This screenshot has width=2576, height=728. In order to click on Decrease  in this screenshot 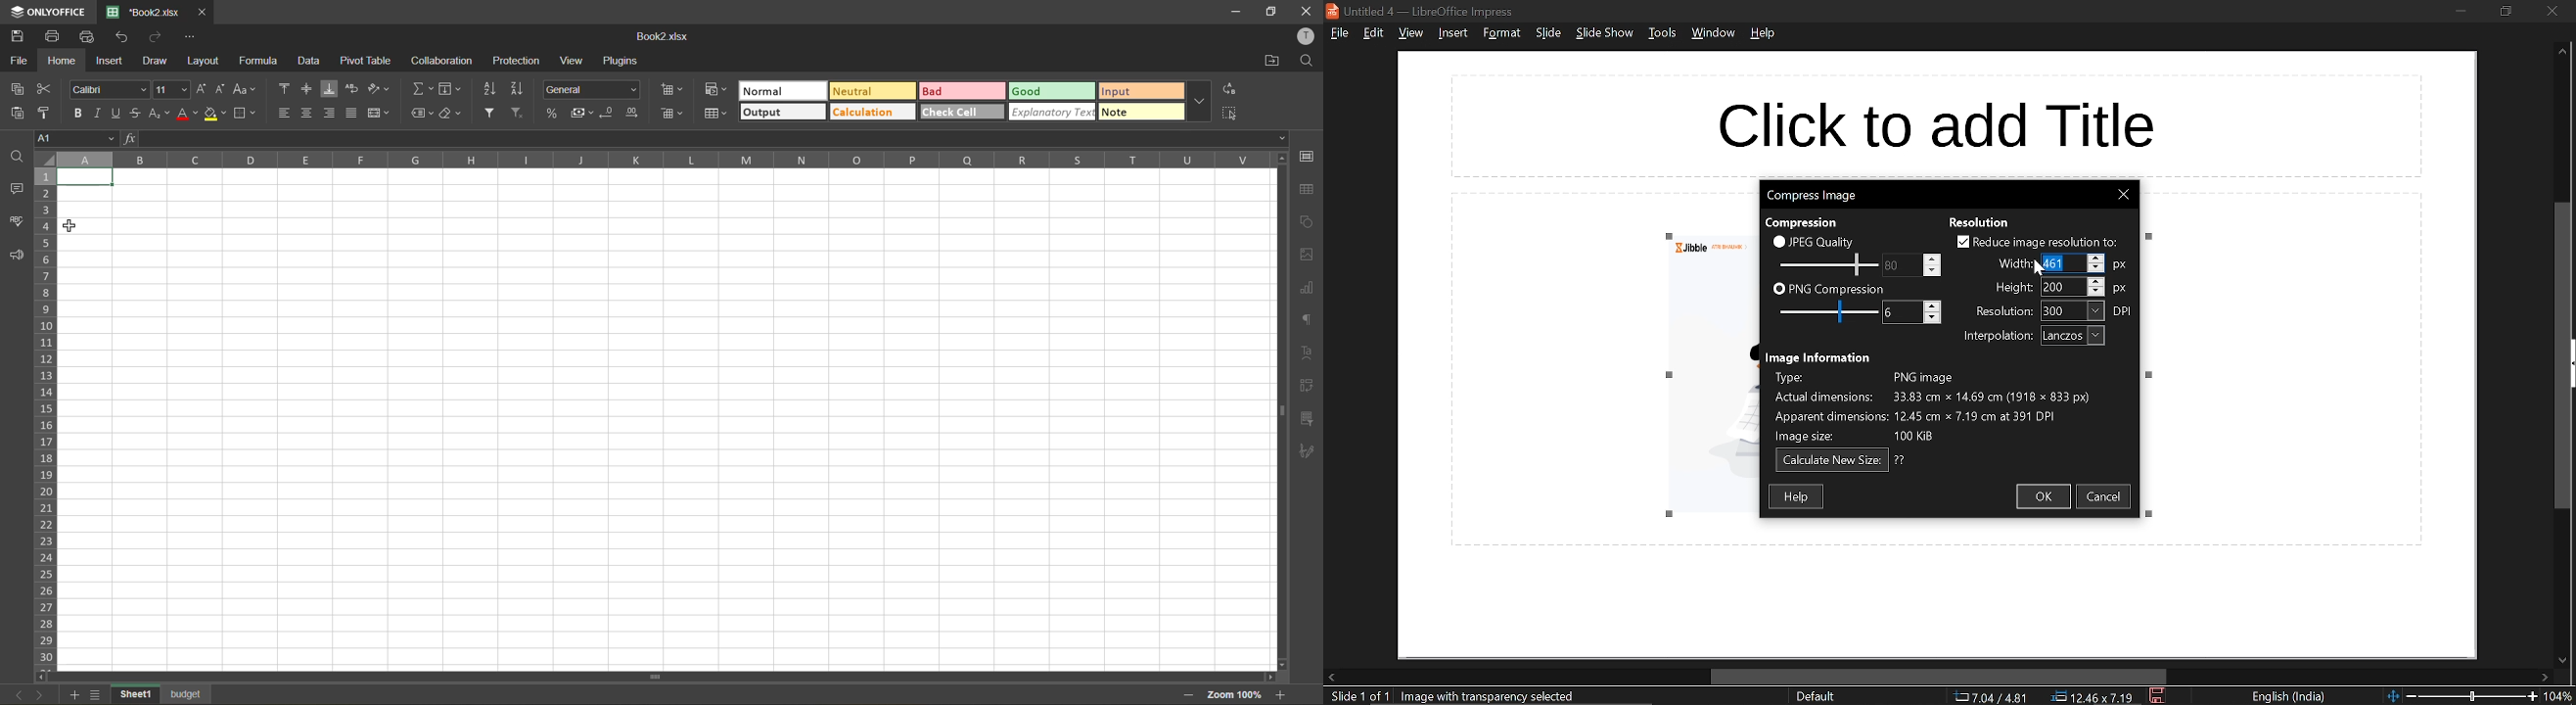, I will do `click(2096, 269)`.